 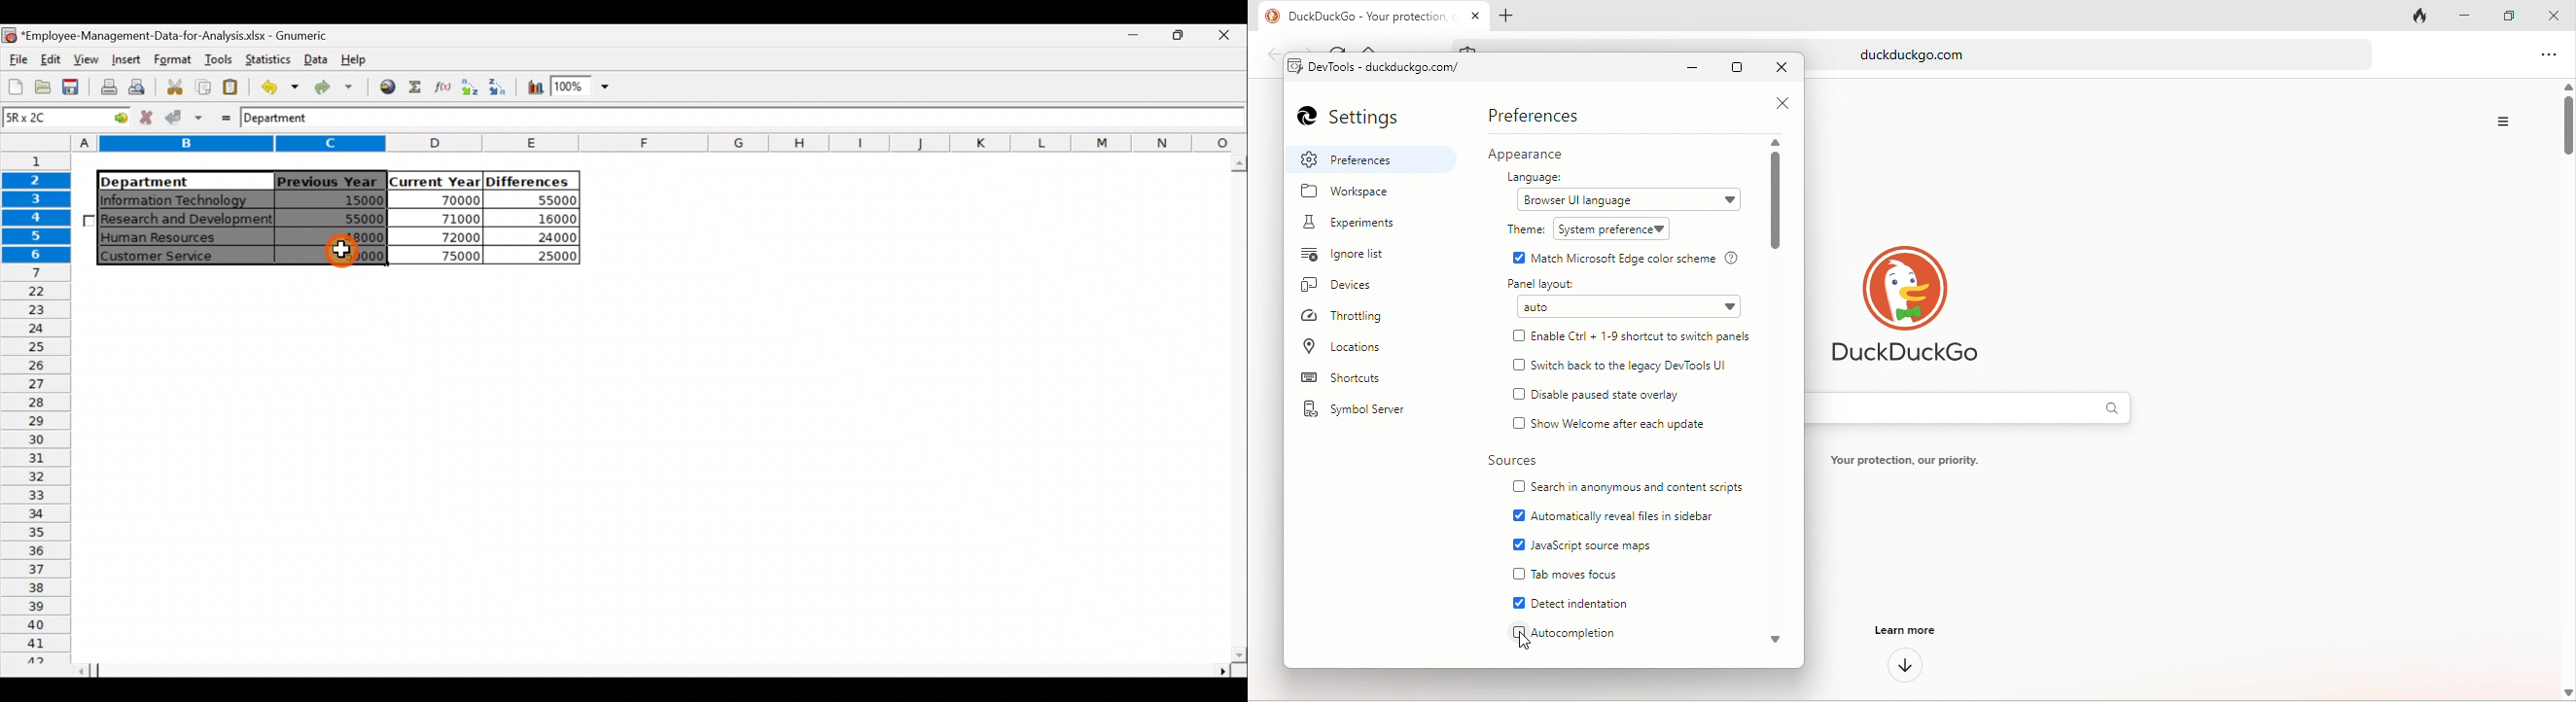 What do you see at coordinates (341, 202) in the screenshot?
I see `15000` at bounding box center [341, 202].